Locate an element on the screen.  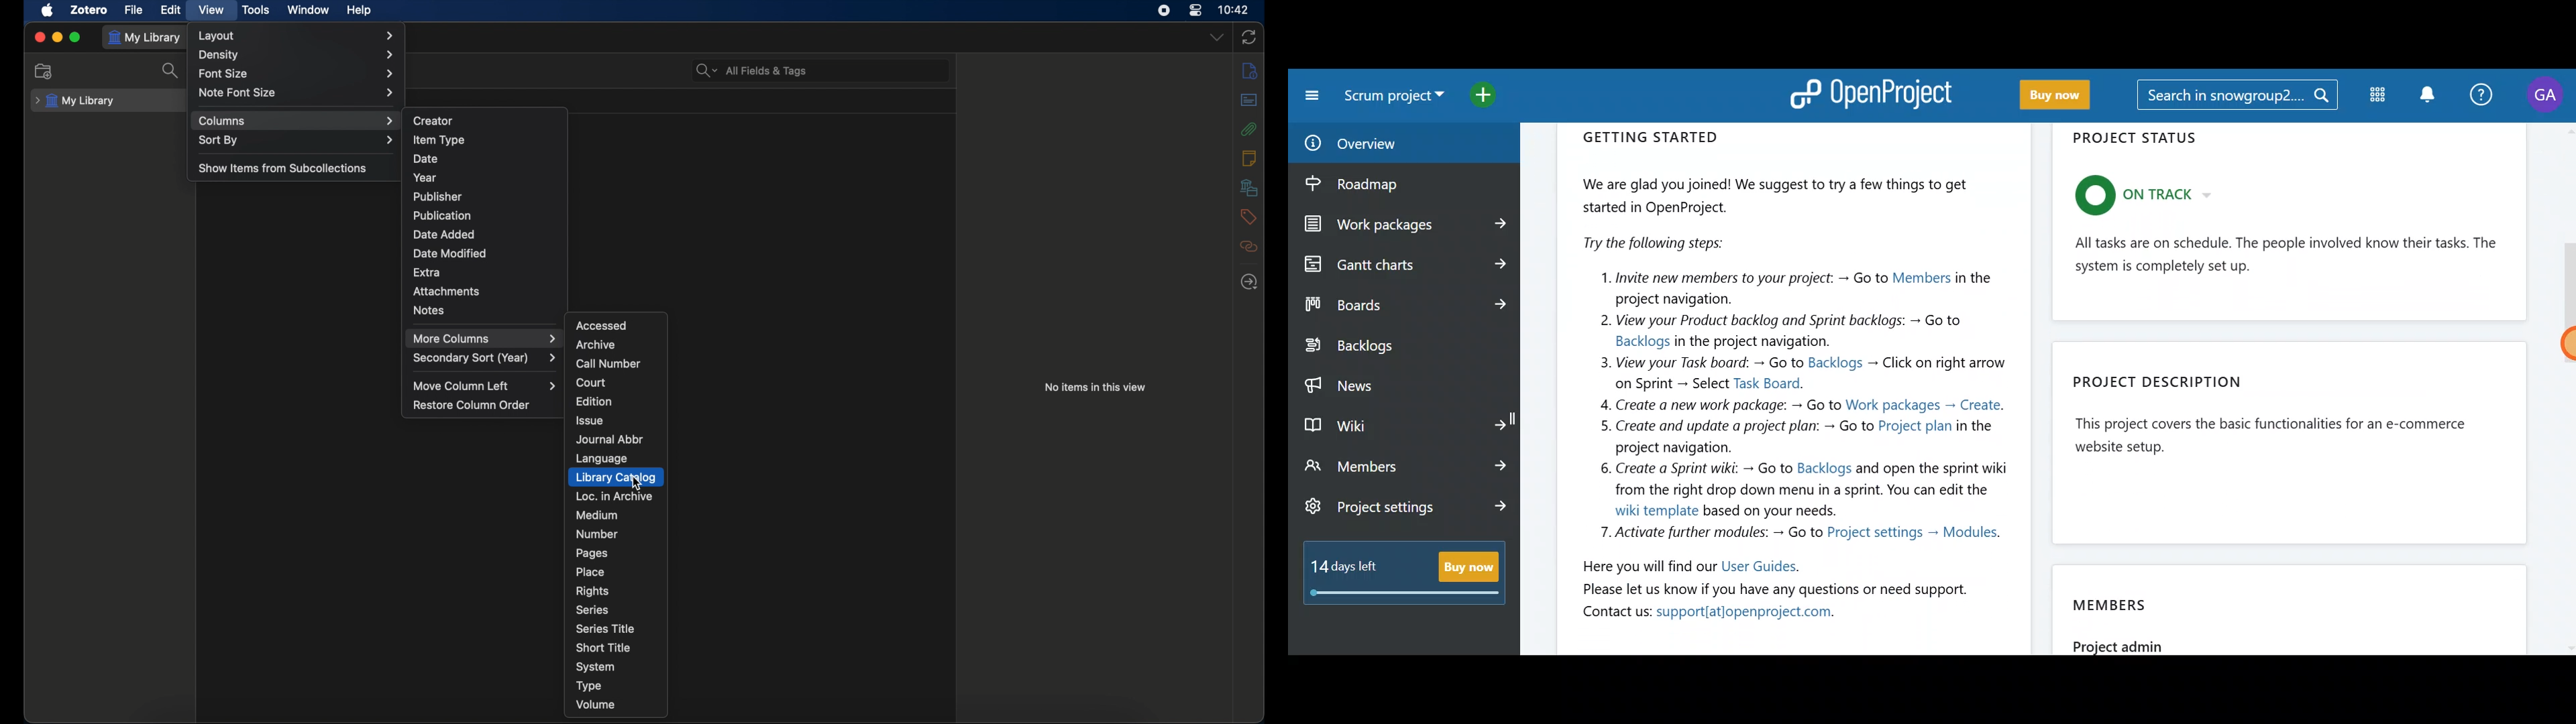
language is located at coordinates (602, 458).